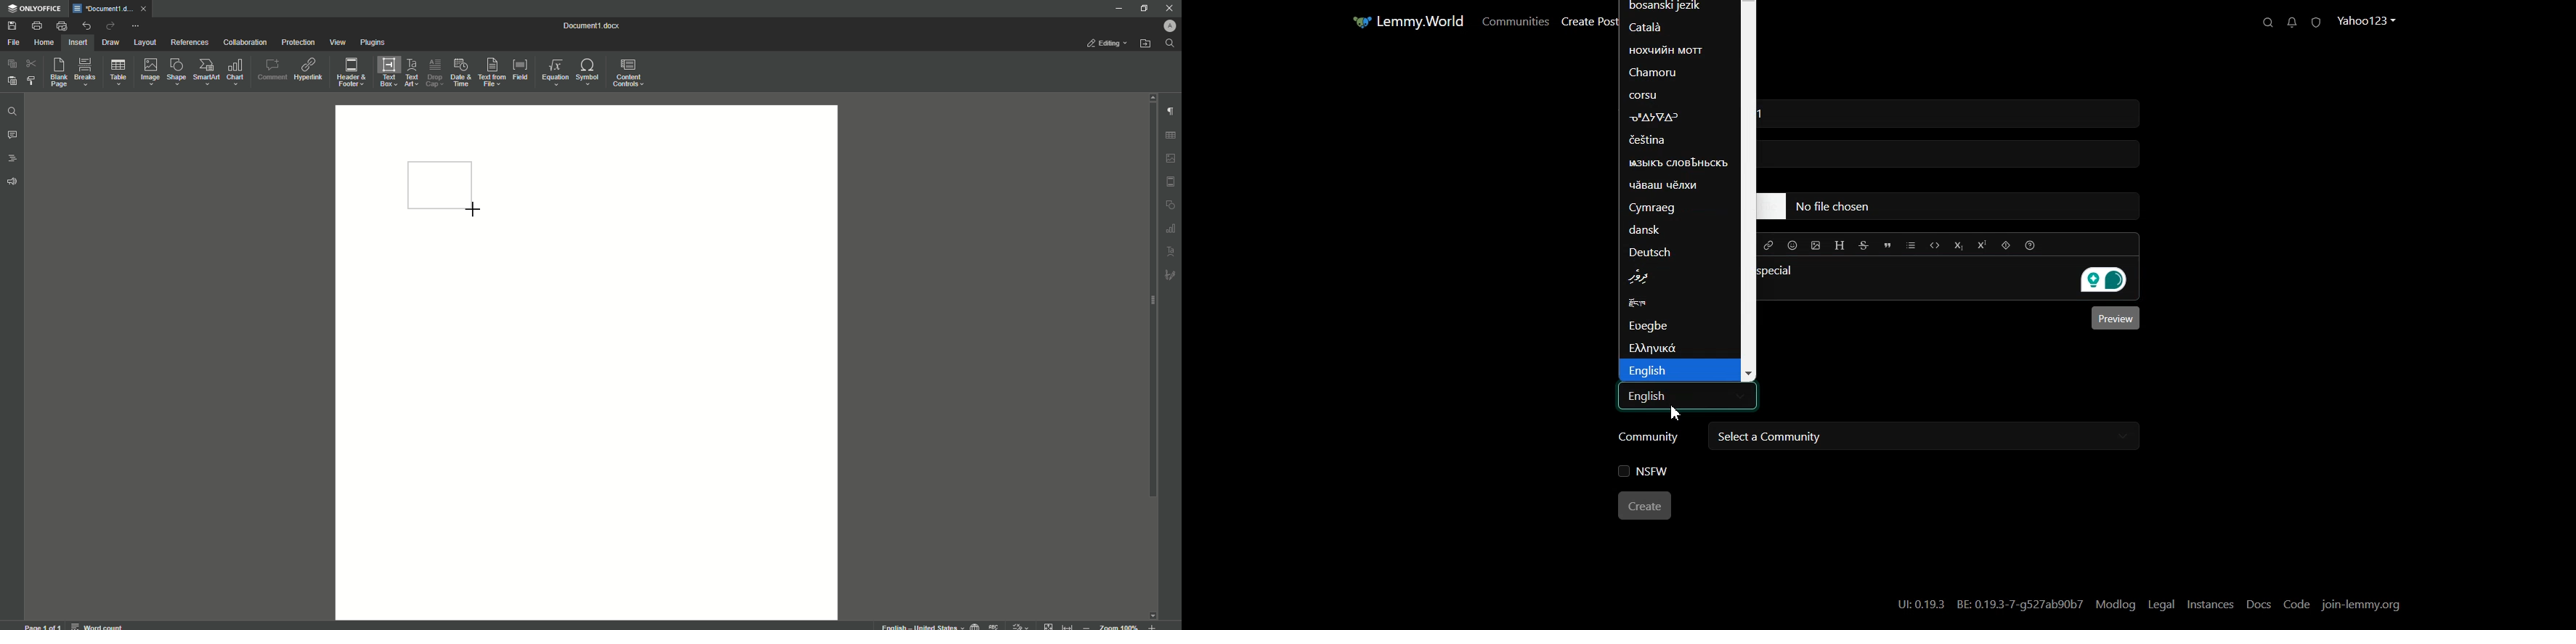  Describe the element at coordinates (14, 26) in the screenshot. I see `Save` at that location.